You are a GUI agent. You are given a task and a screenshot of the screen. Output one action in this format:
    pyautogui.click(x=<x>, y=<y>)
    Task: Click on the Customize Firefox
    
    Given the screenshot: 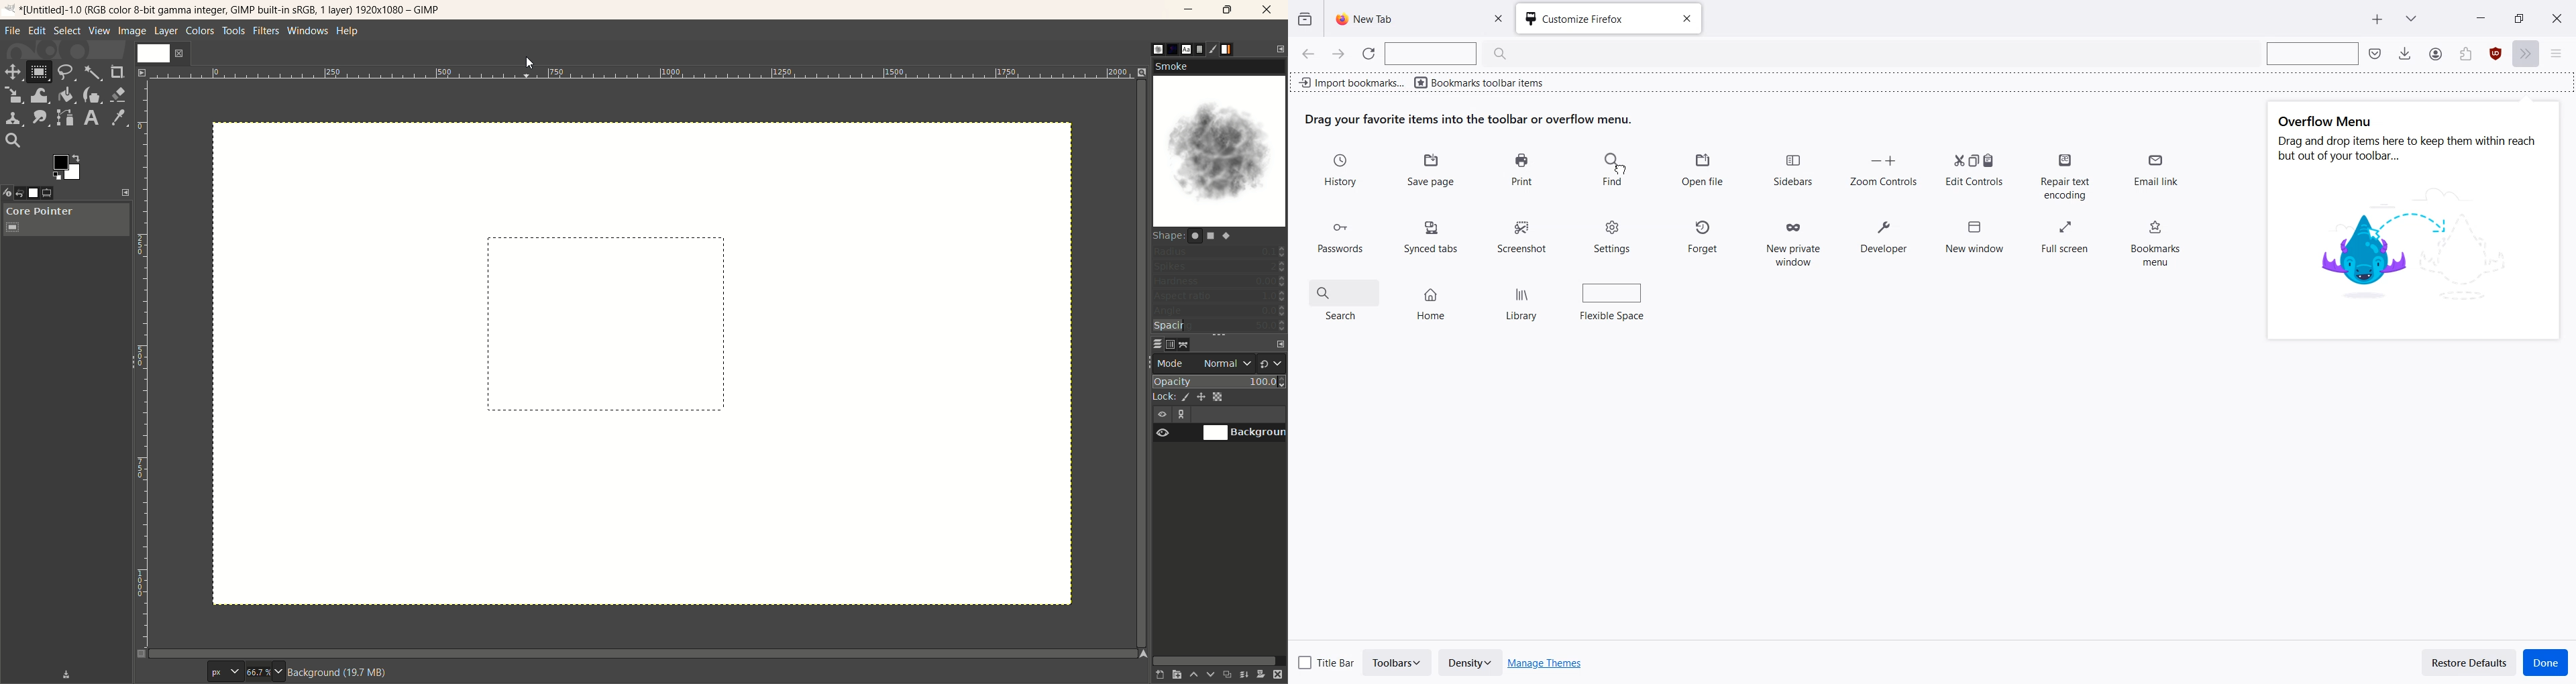 What is the action you would take?
    pyautogui.click(x=1589, y=19)
    